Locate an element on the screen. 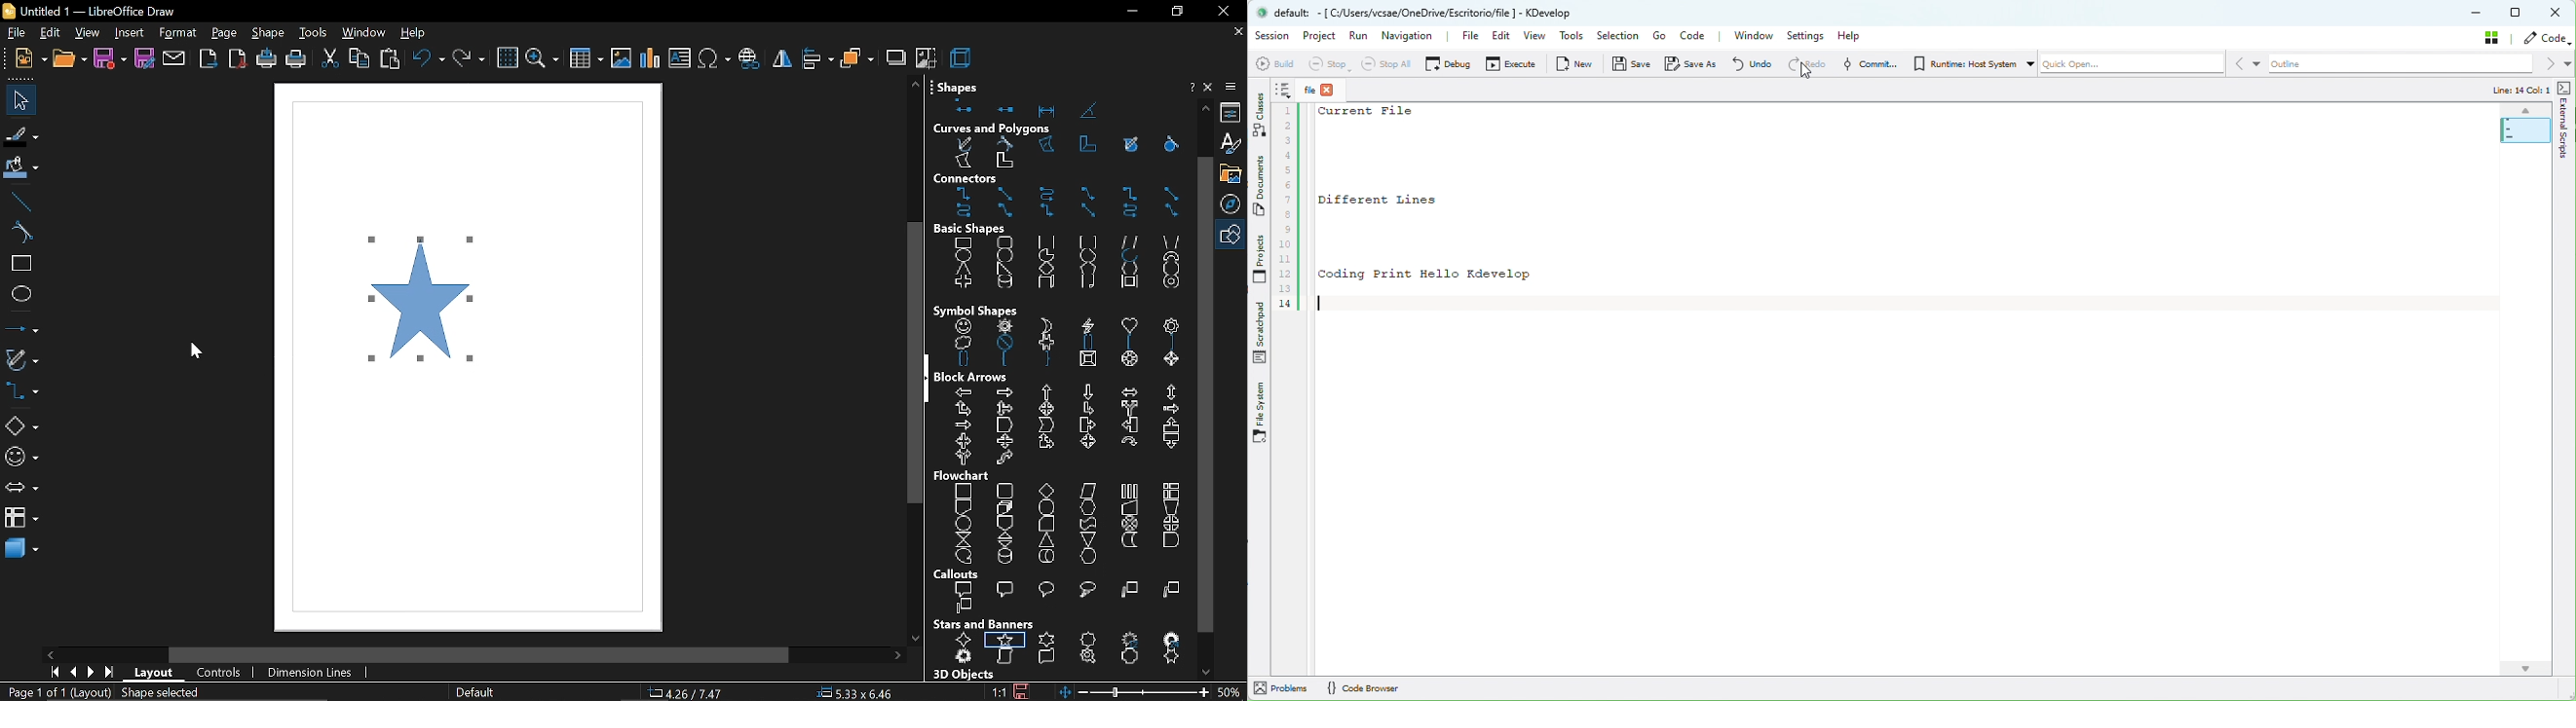  layout is located at coordinates (157, 674).